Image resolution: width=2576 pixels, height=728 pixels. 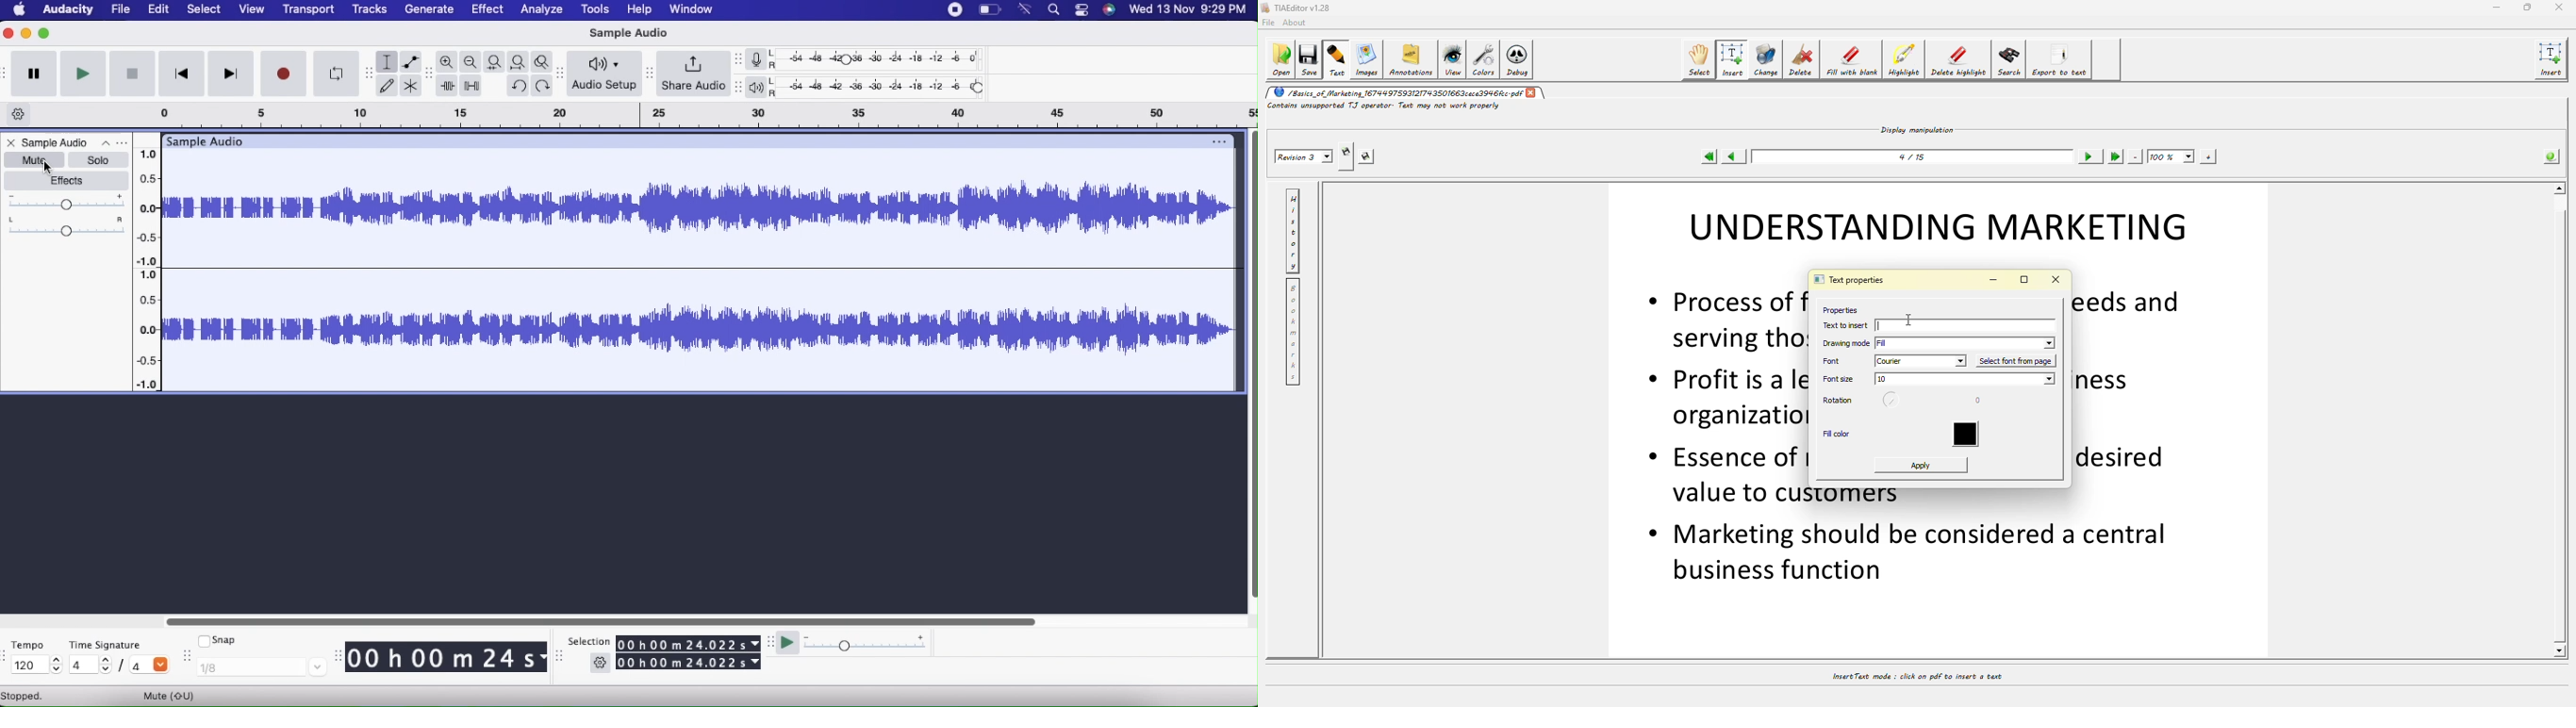 I want to click on Enable looping, so click(x=335, y=71).